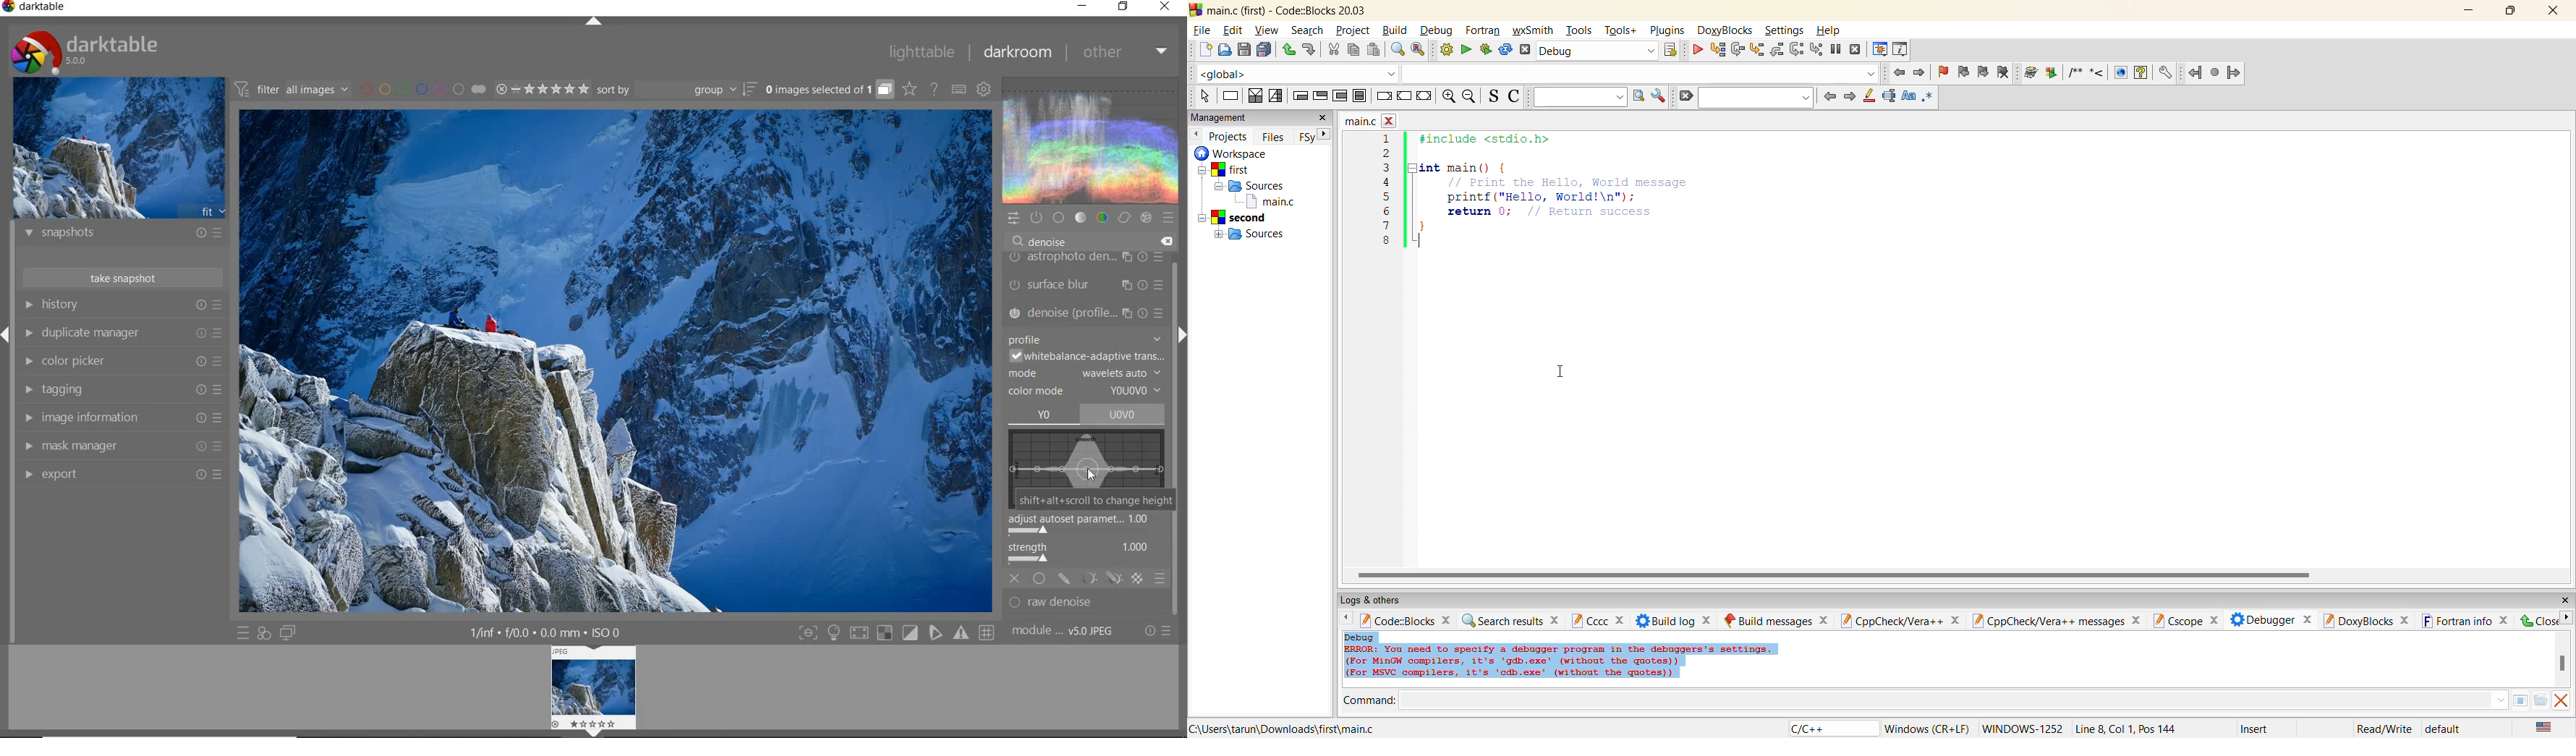 This screenshot has width=2576, height=756. I want to click on show only active modules, so click(1035, 218).